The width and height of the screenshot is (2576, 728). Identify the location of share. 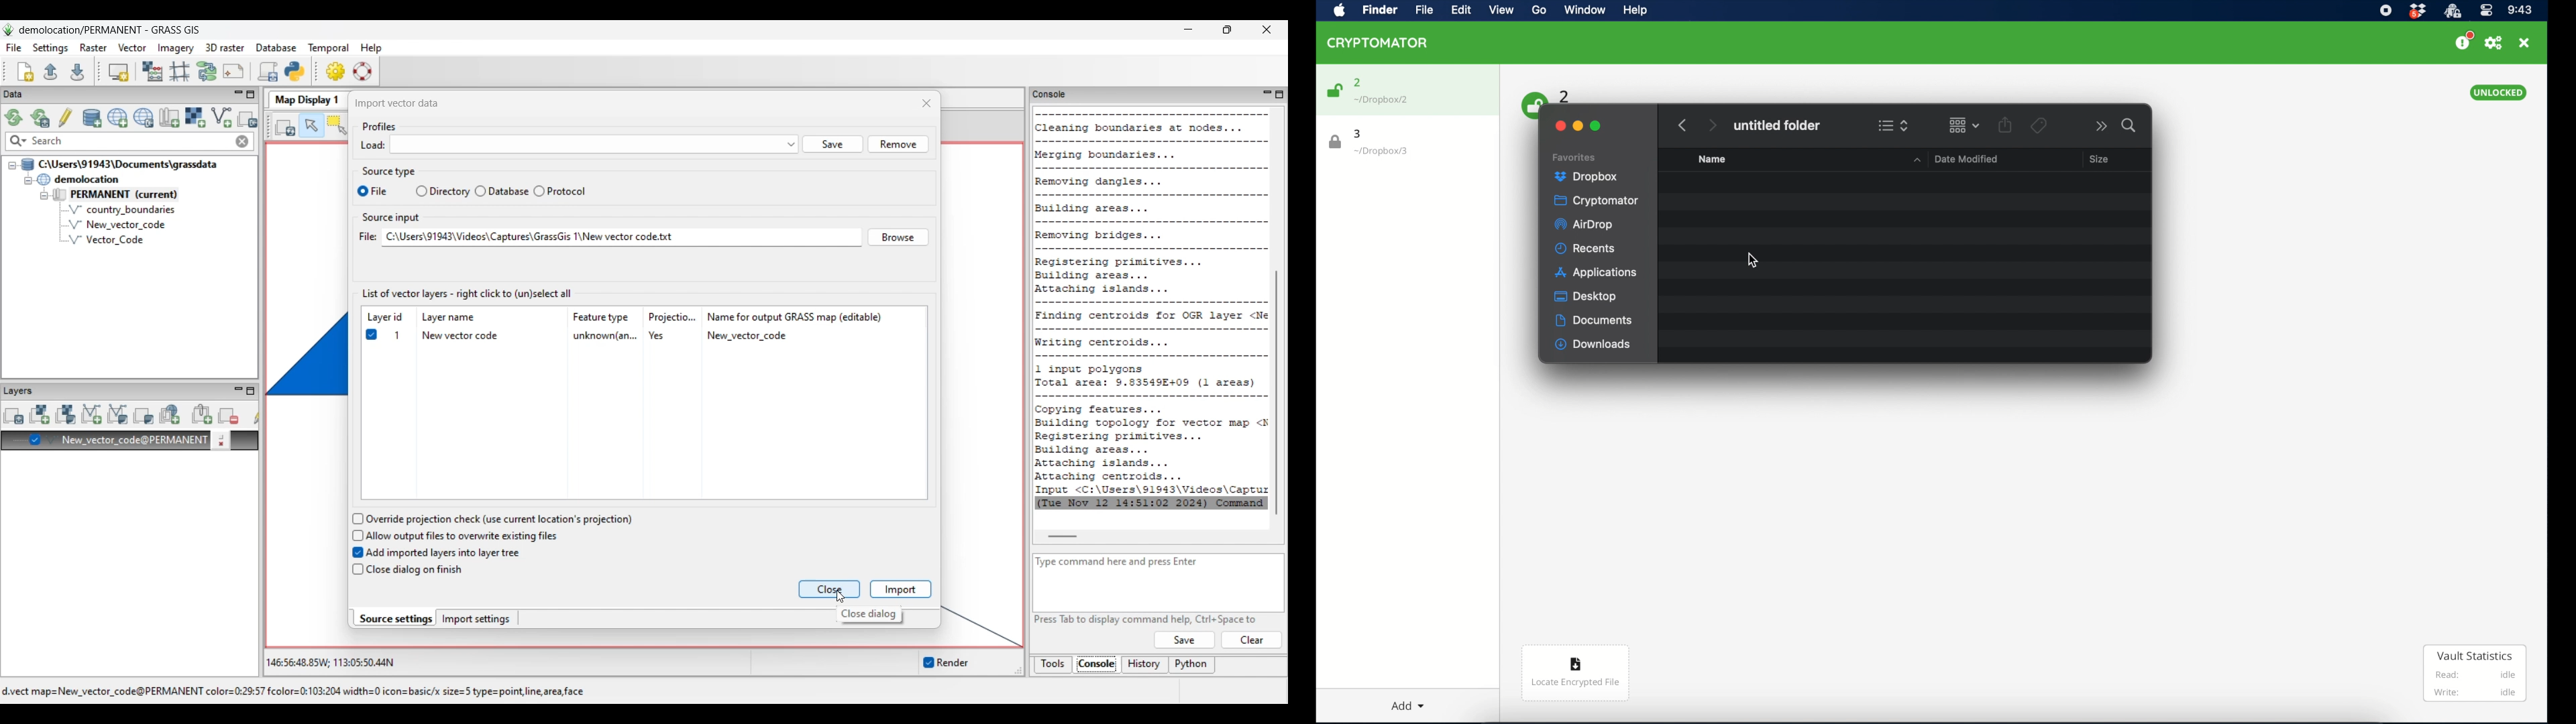
(2005, 125).